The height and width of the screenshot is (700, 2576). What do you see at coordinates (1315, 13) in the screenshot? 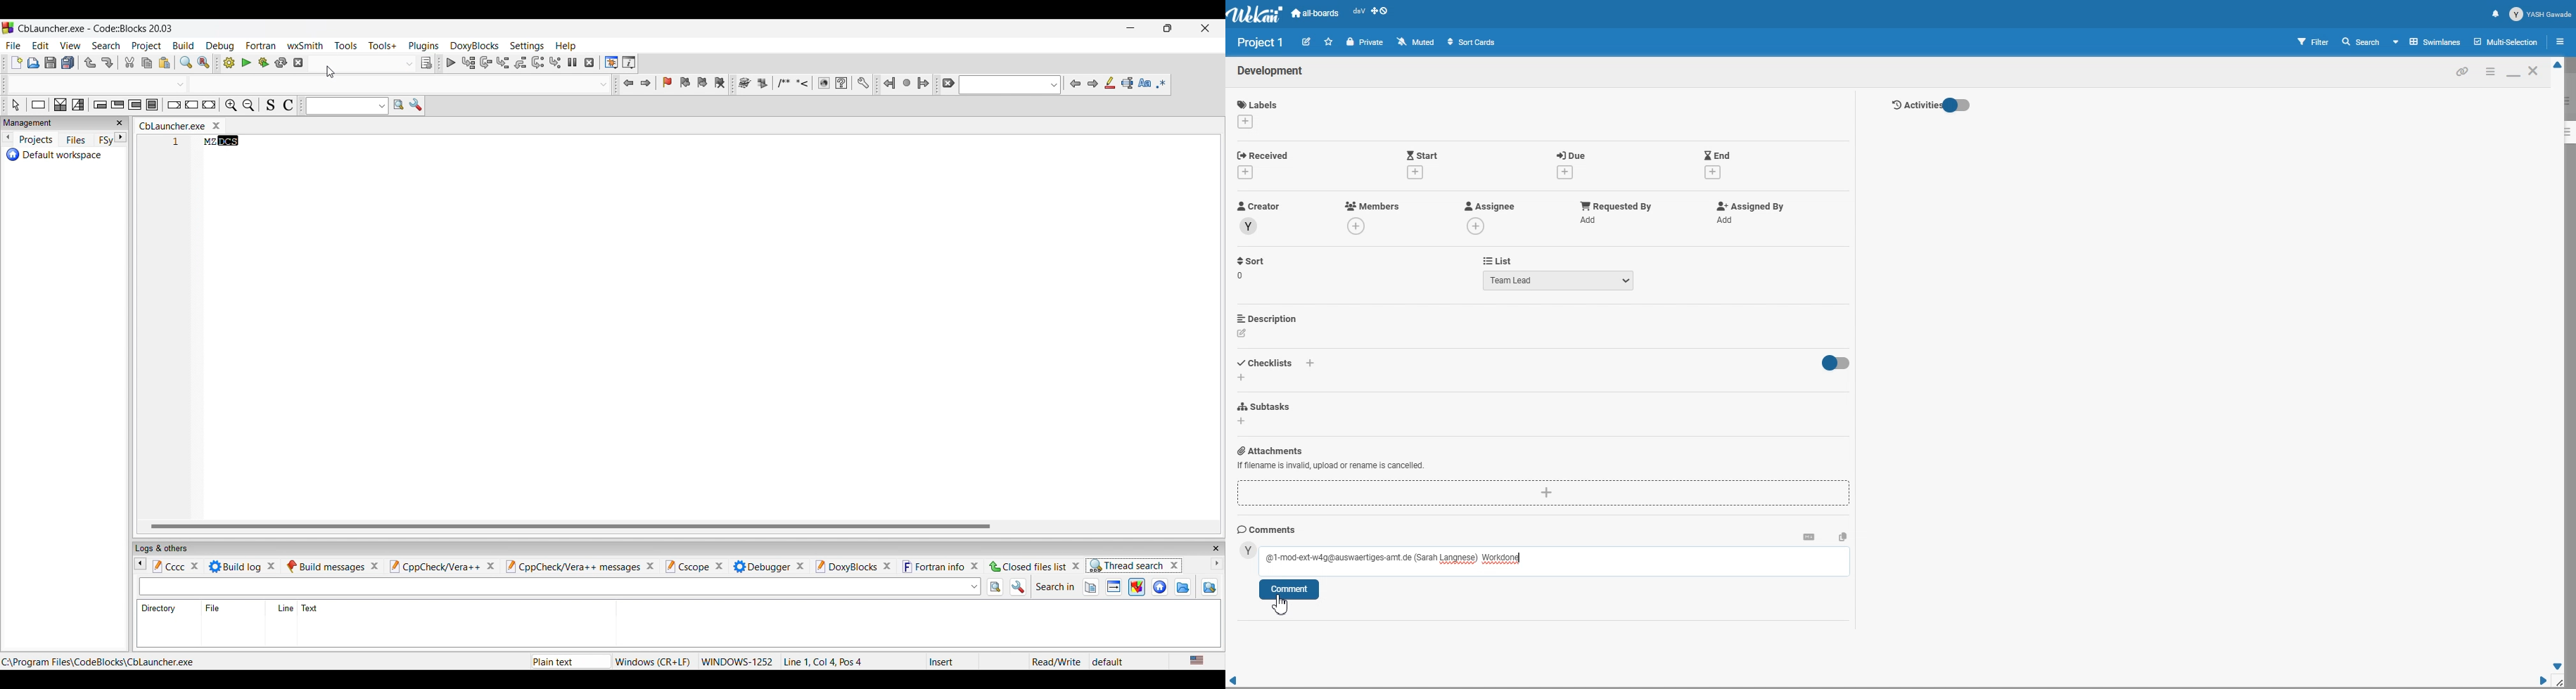
I see `all-boards` at bounding box center [1315, 13].